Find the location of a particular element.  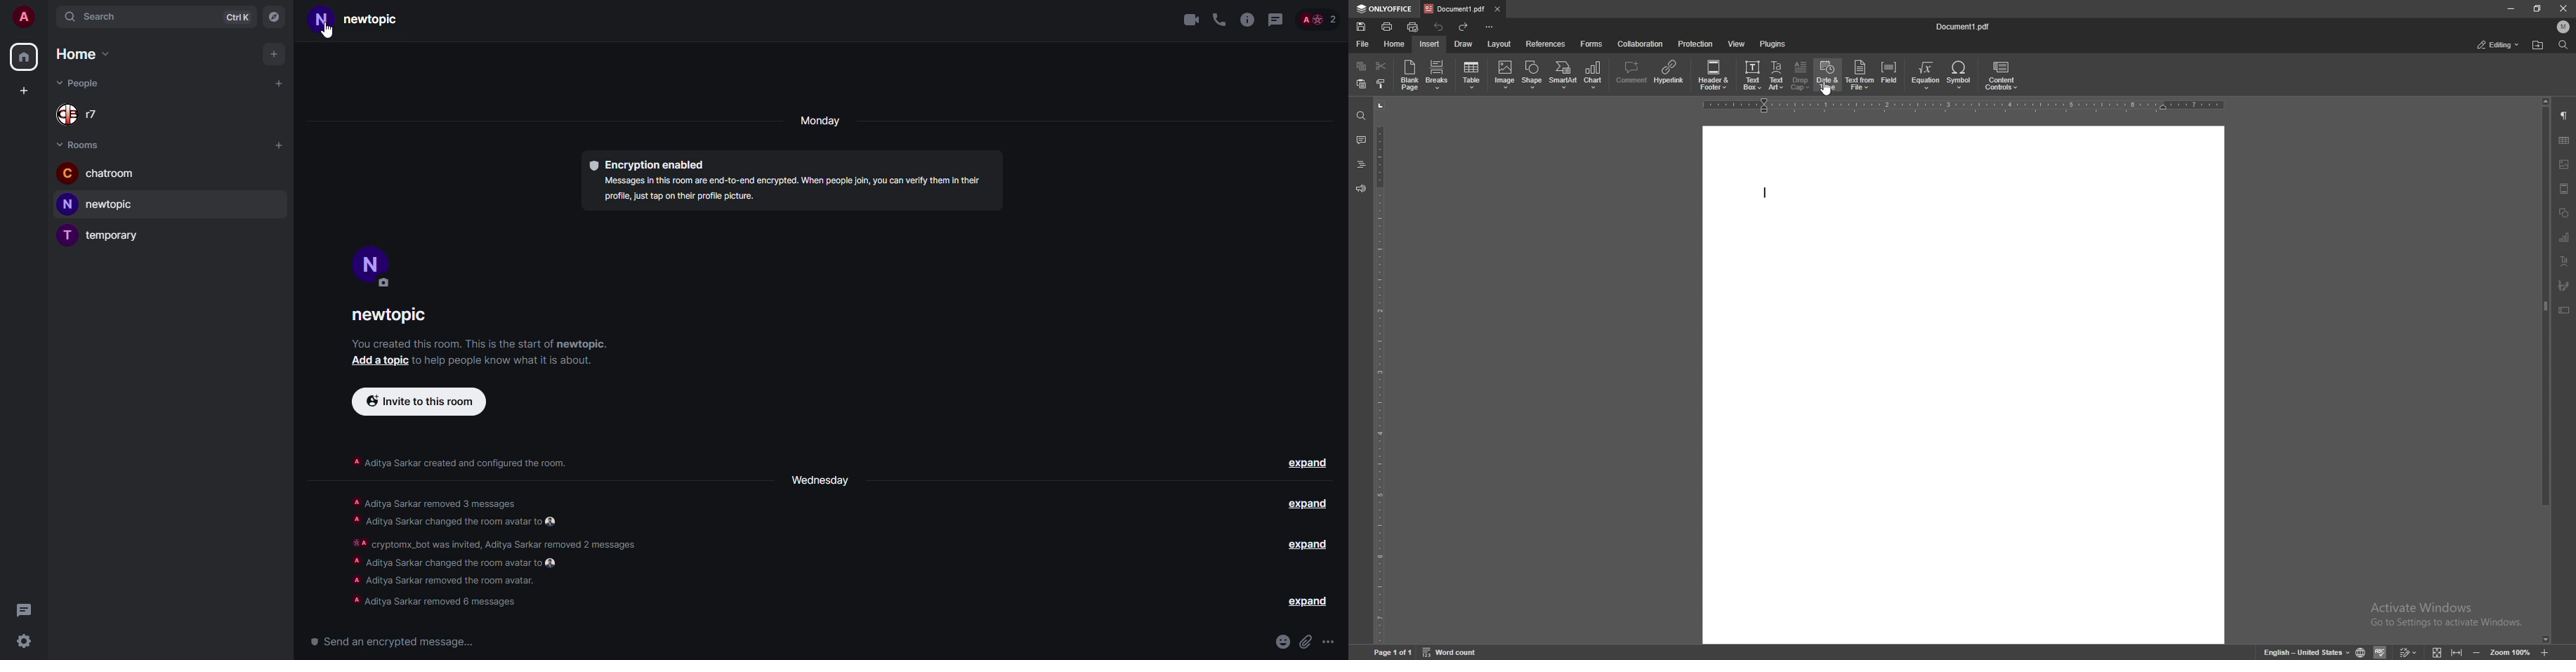

protection is located at coordinates (1696, 43).